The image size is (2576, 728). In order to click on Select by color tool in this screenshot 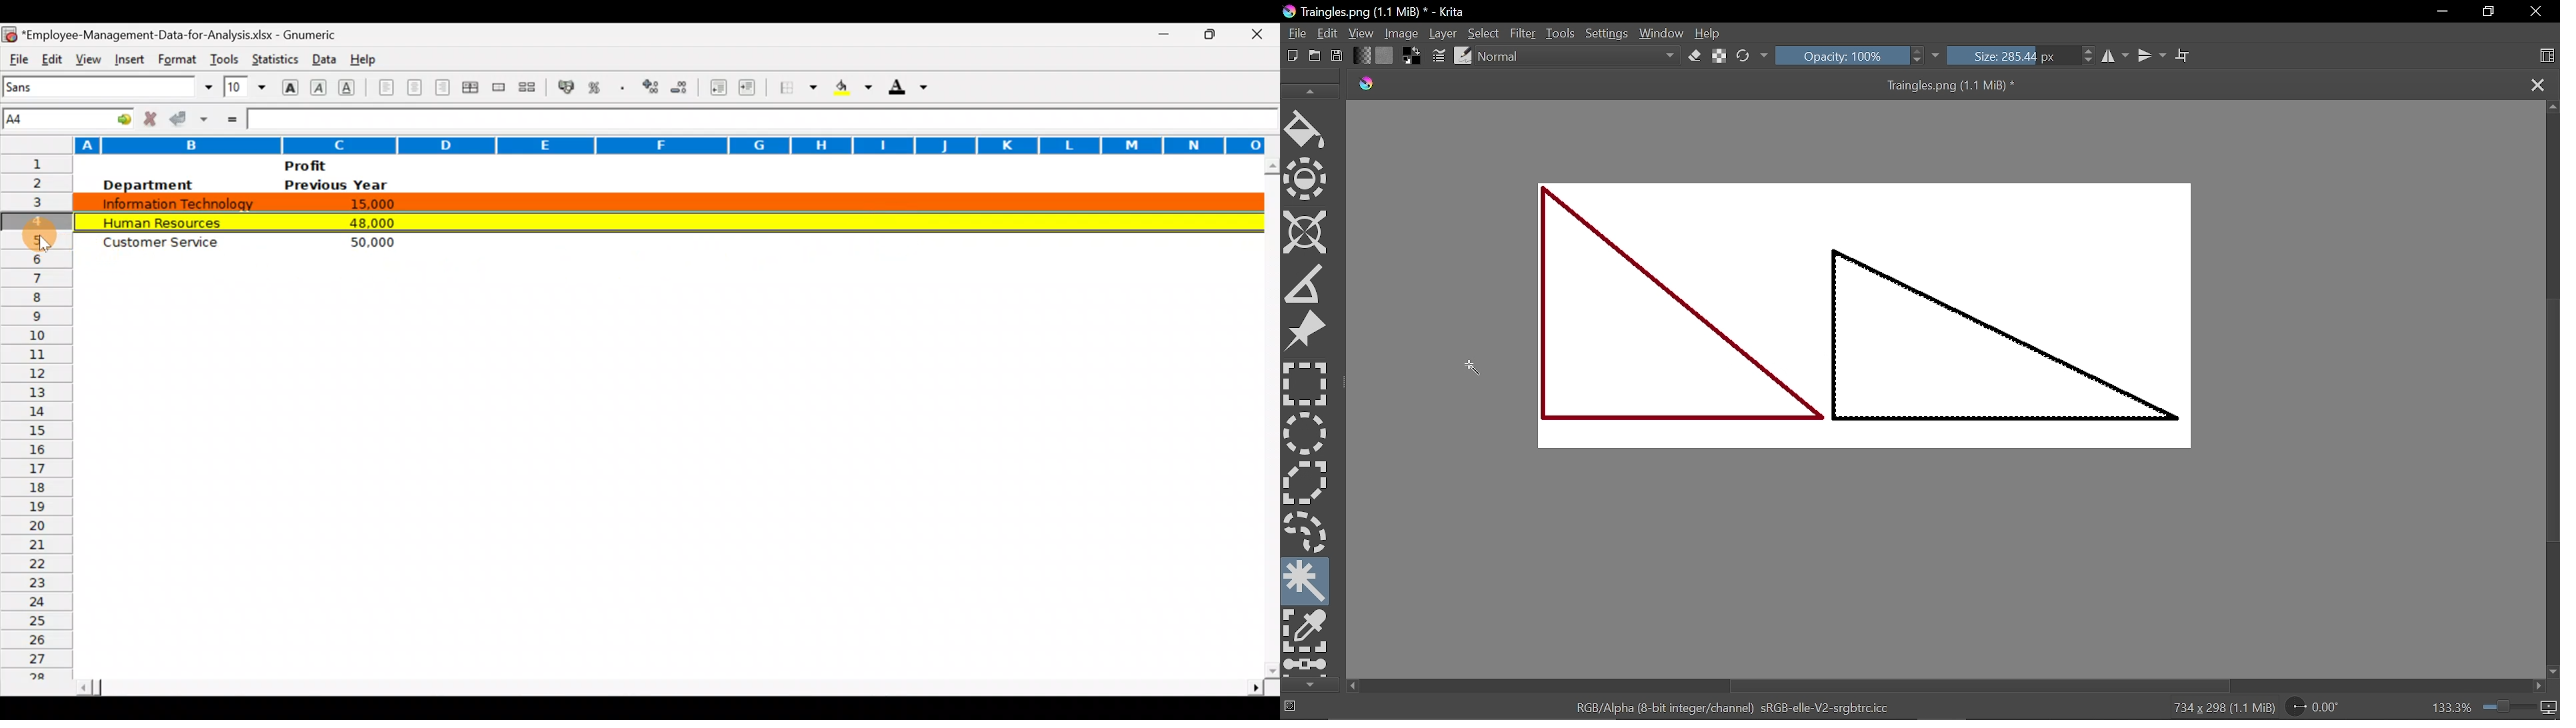, I will do `click(1307, 632)`.